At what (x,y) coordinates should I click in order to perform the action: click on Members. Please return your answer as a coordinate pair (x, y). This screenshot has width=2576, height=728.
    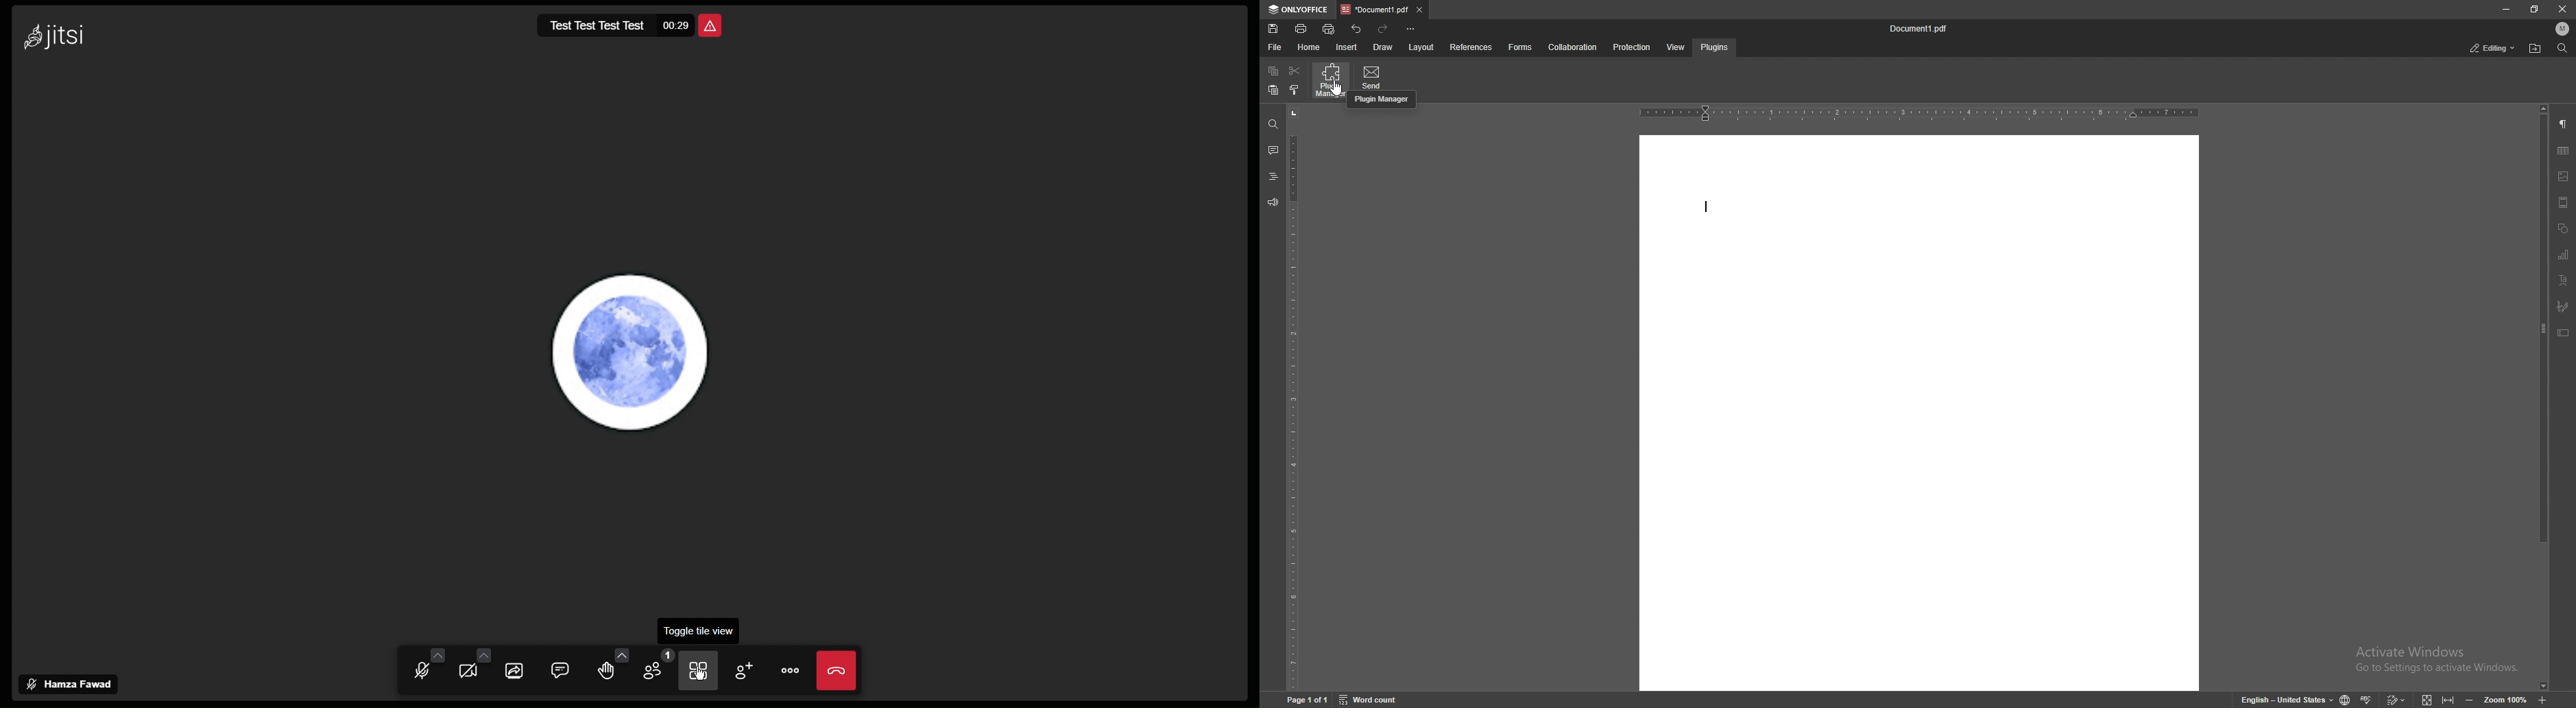
    Looking at the image, I should click on (656, 671).